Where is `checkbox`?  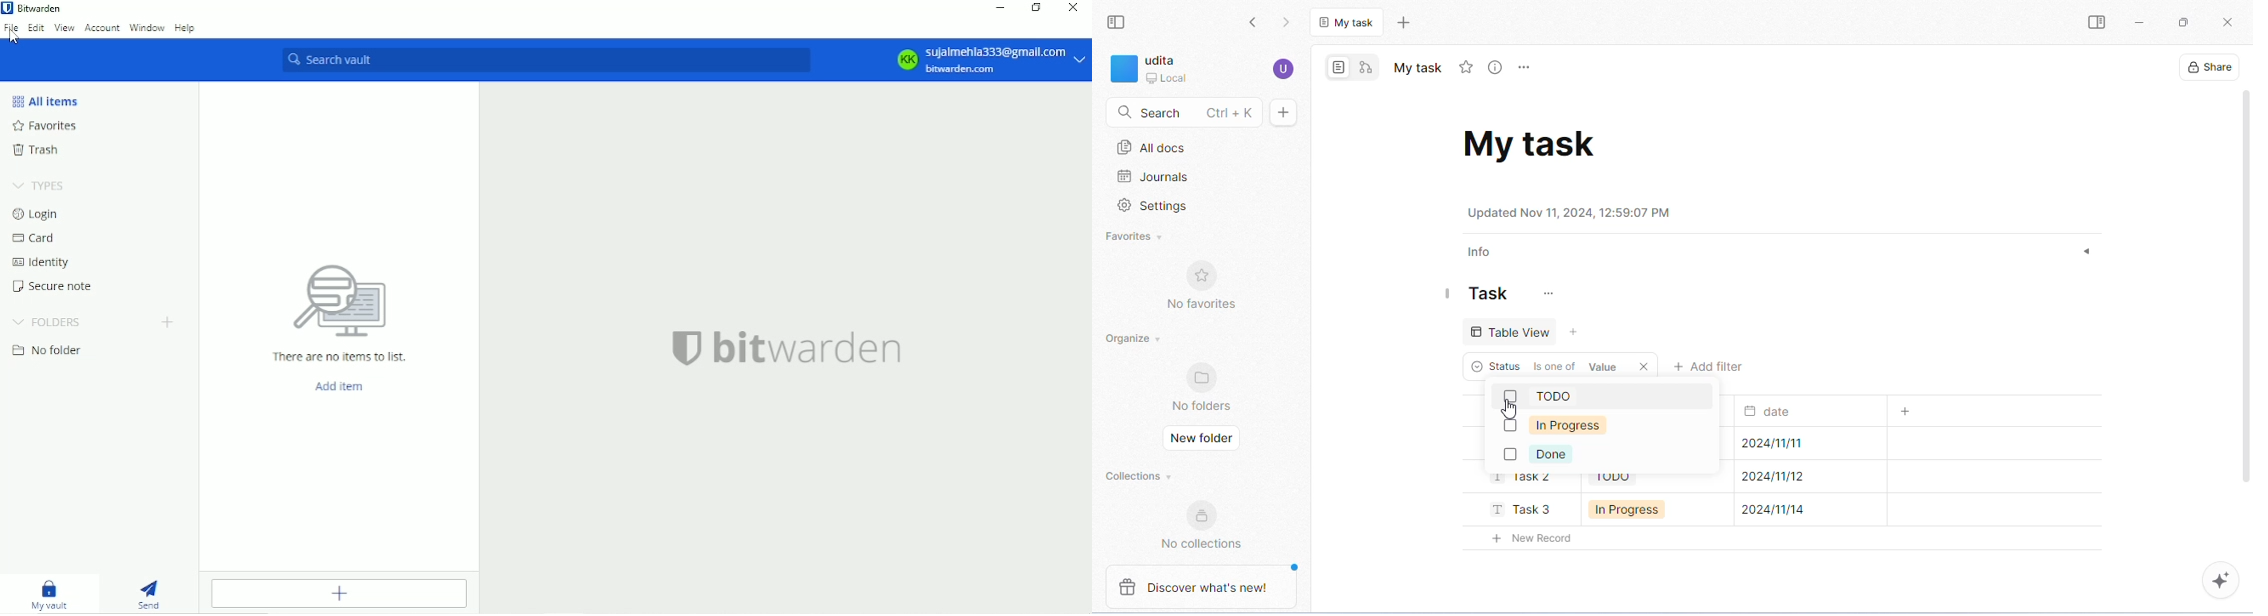
checkbox is located at coordinates (1510, 426).